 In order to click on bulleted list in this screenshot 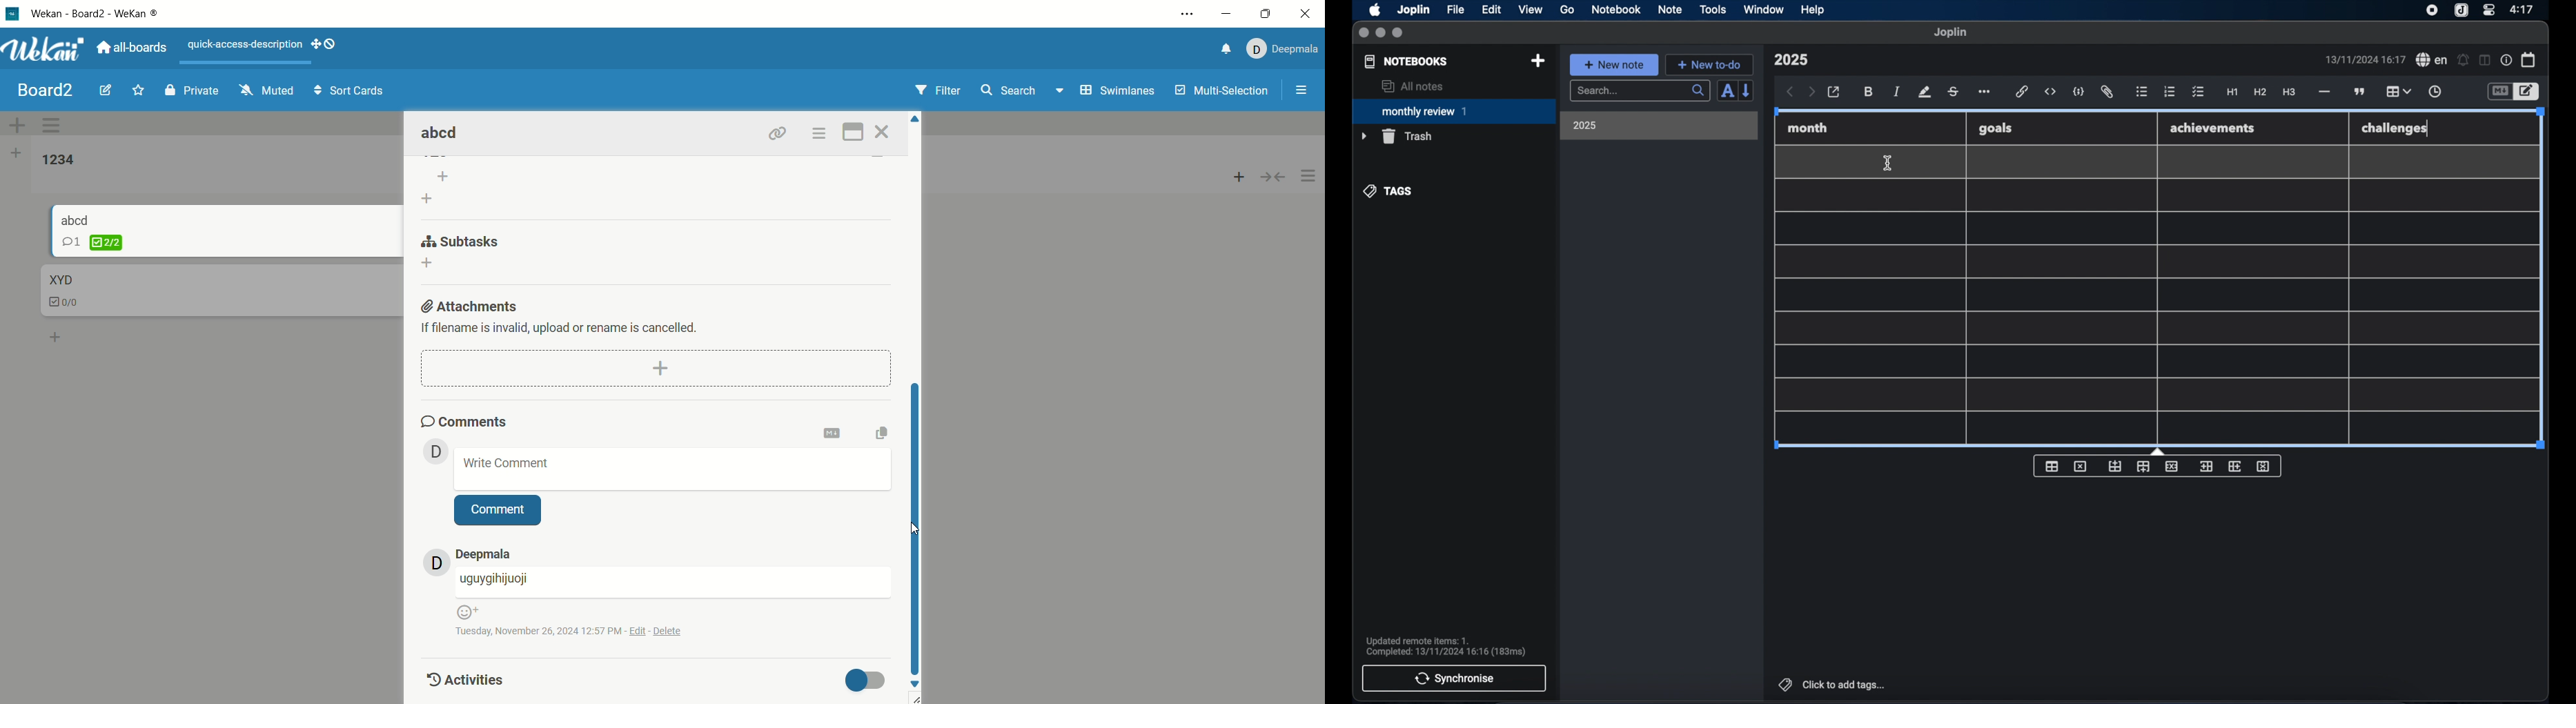, I will do `click(2142, 92)`.